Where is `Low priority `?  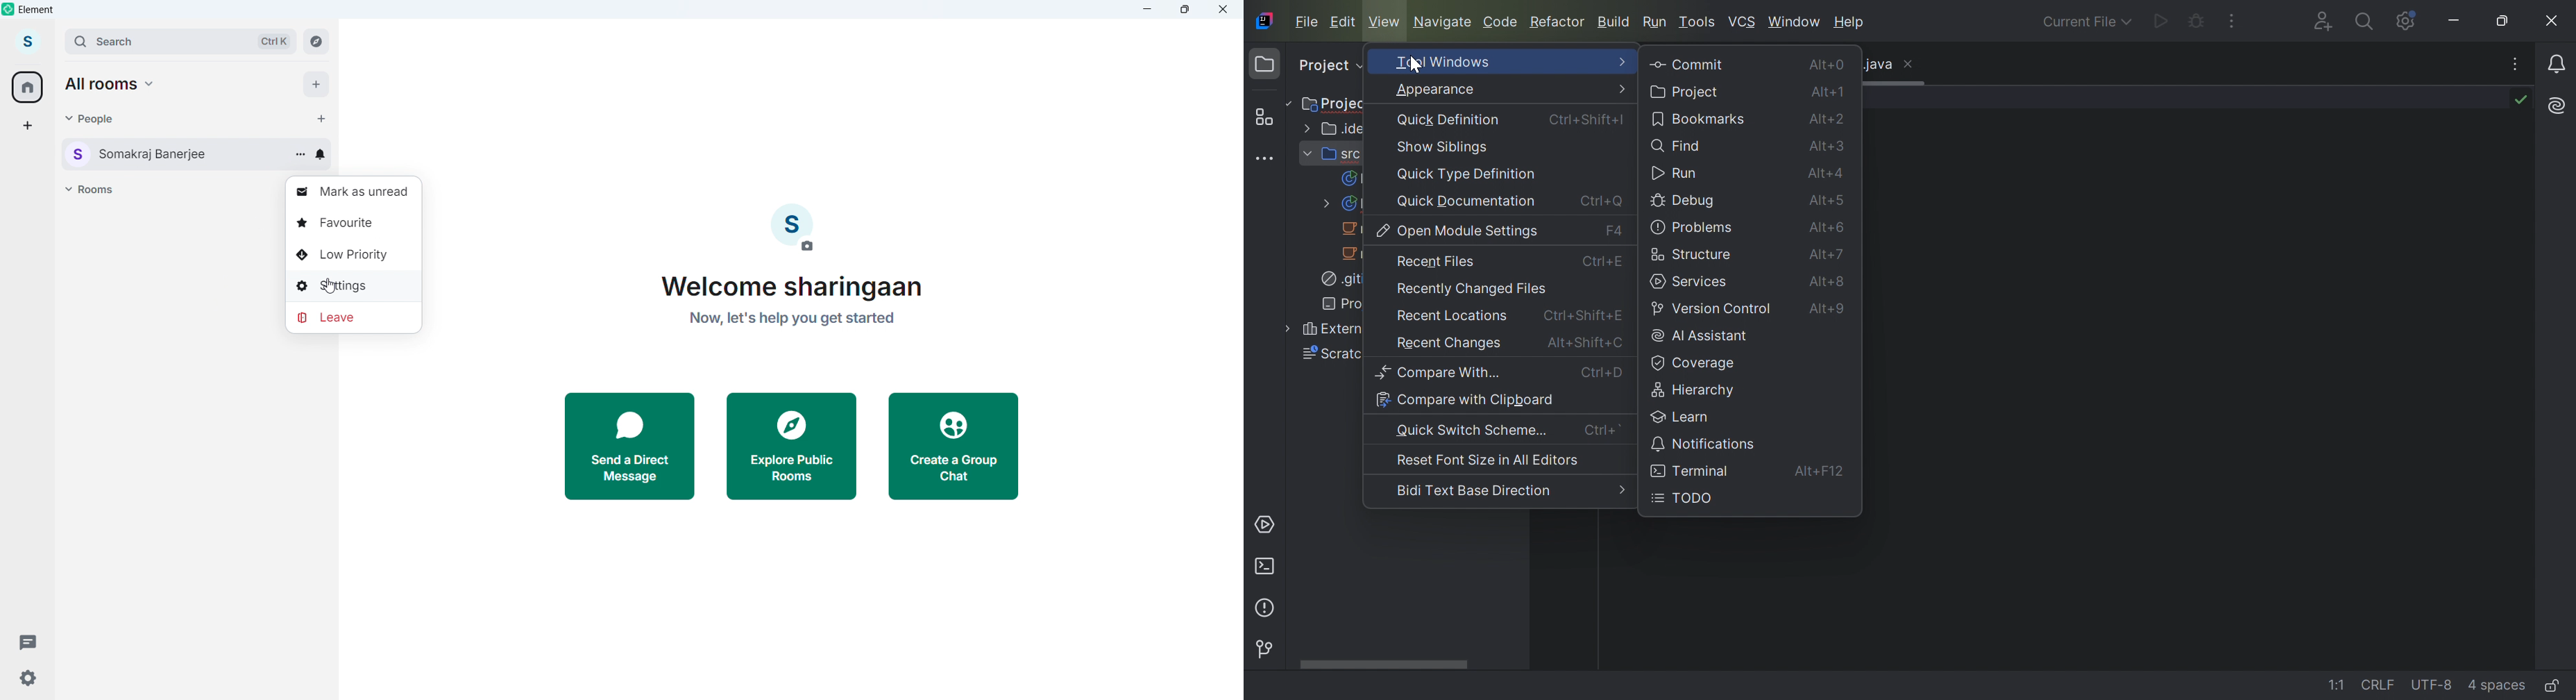 Low priority  is located at coordinates (353, 253).